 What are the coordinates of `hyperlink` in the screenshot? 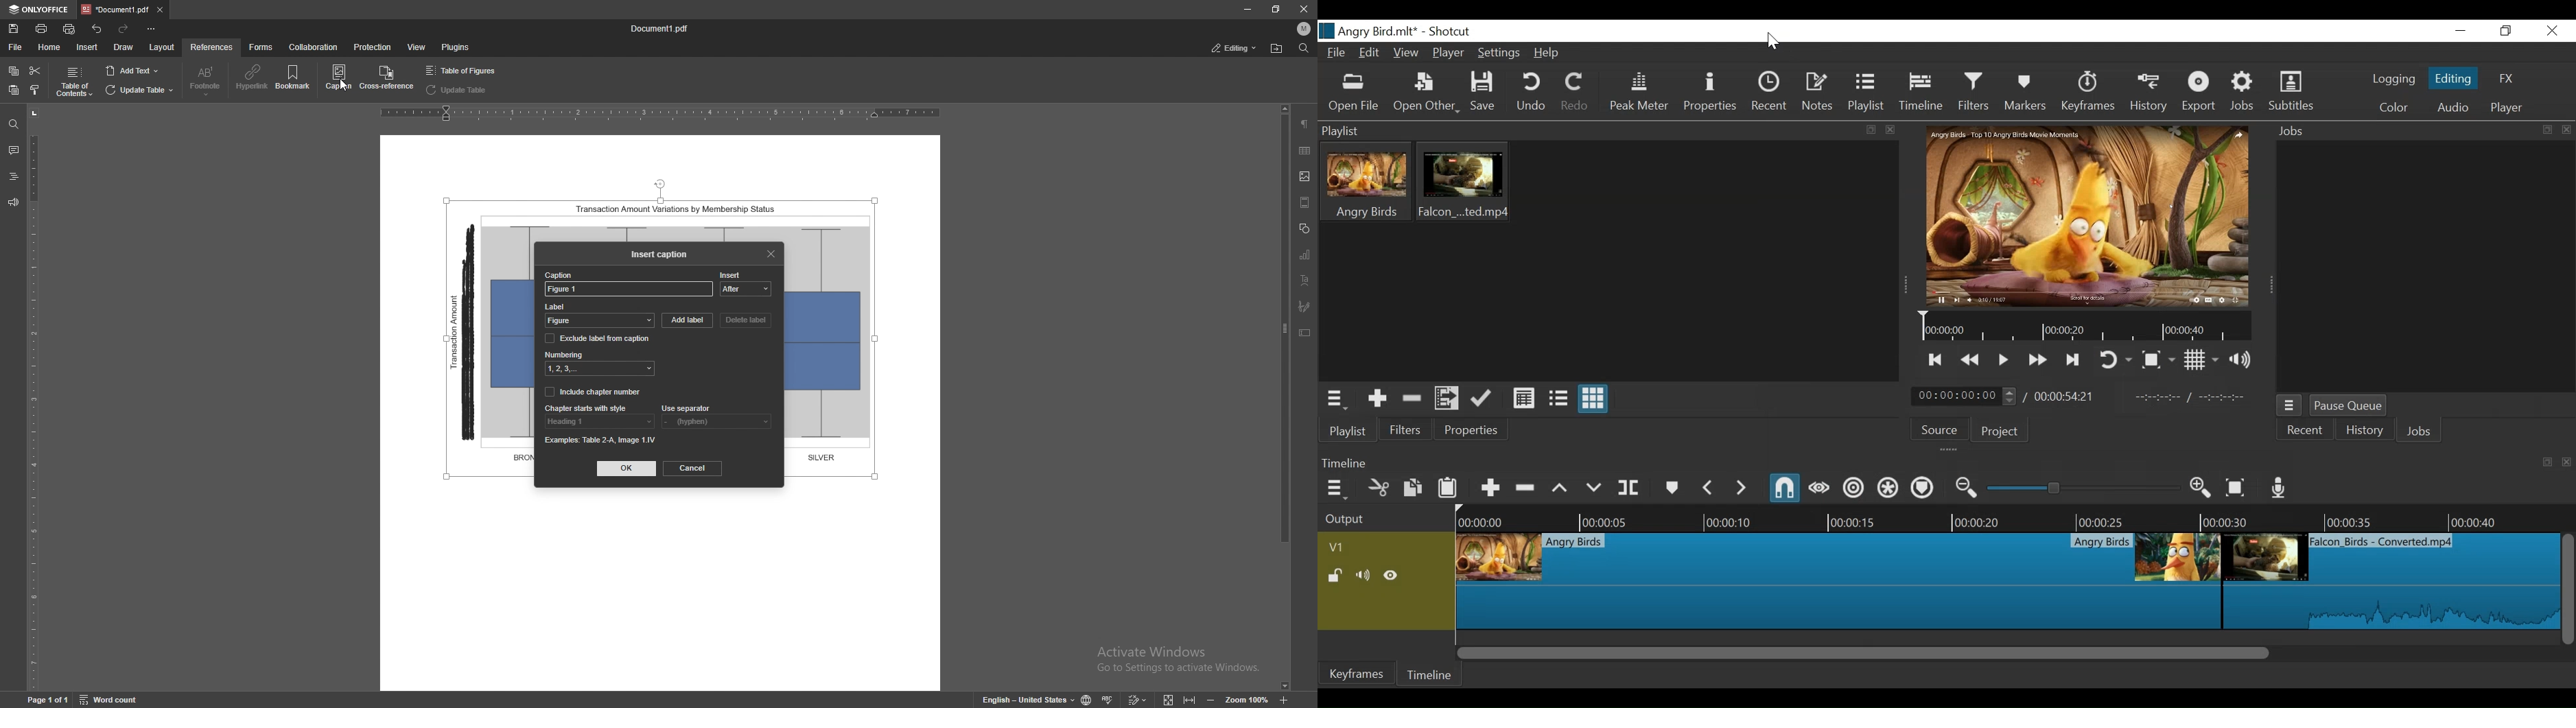 It's located at (253, 78).